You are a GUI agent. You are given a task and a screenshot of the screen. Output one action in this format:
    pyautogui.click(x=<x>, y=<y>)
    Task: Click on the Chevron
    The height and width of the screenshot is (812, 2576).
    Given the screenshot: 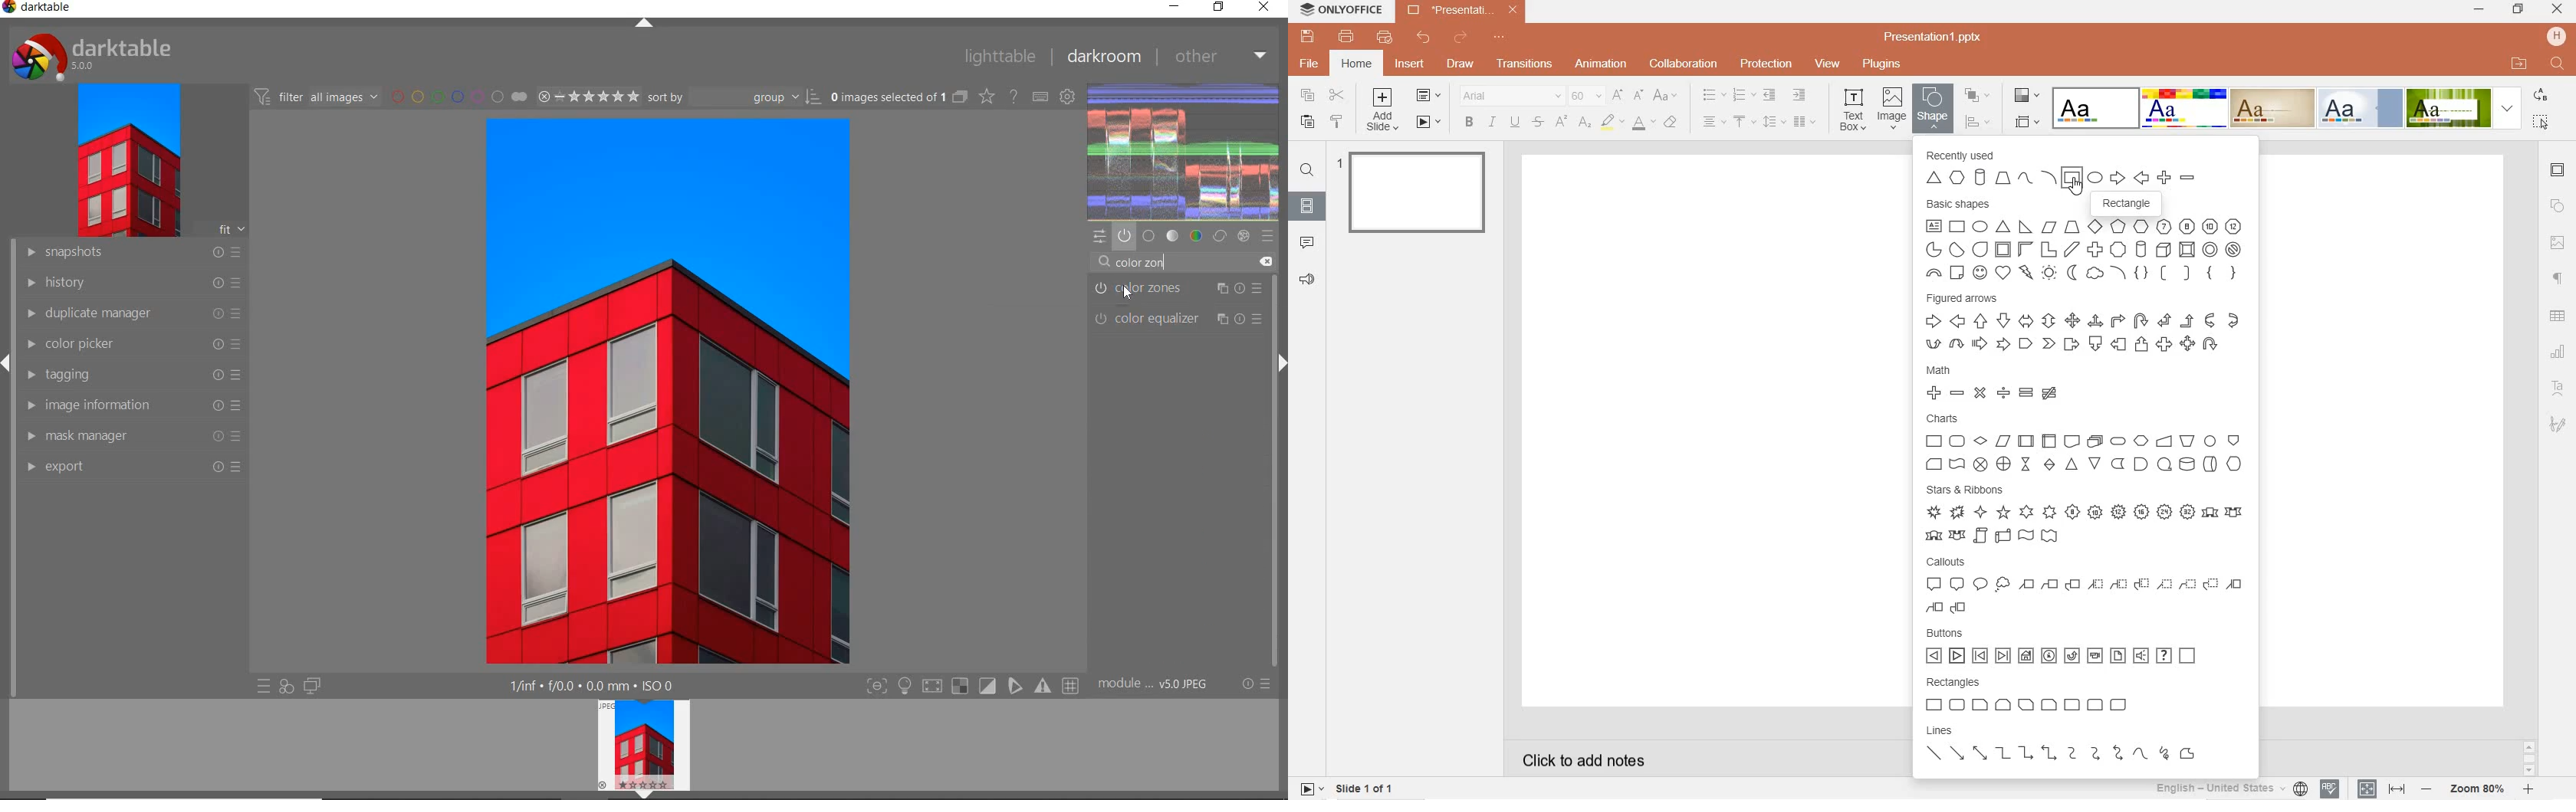 What is the action you would take?
    pyautogui.click(x=2051, y=343)
    